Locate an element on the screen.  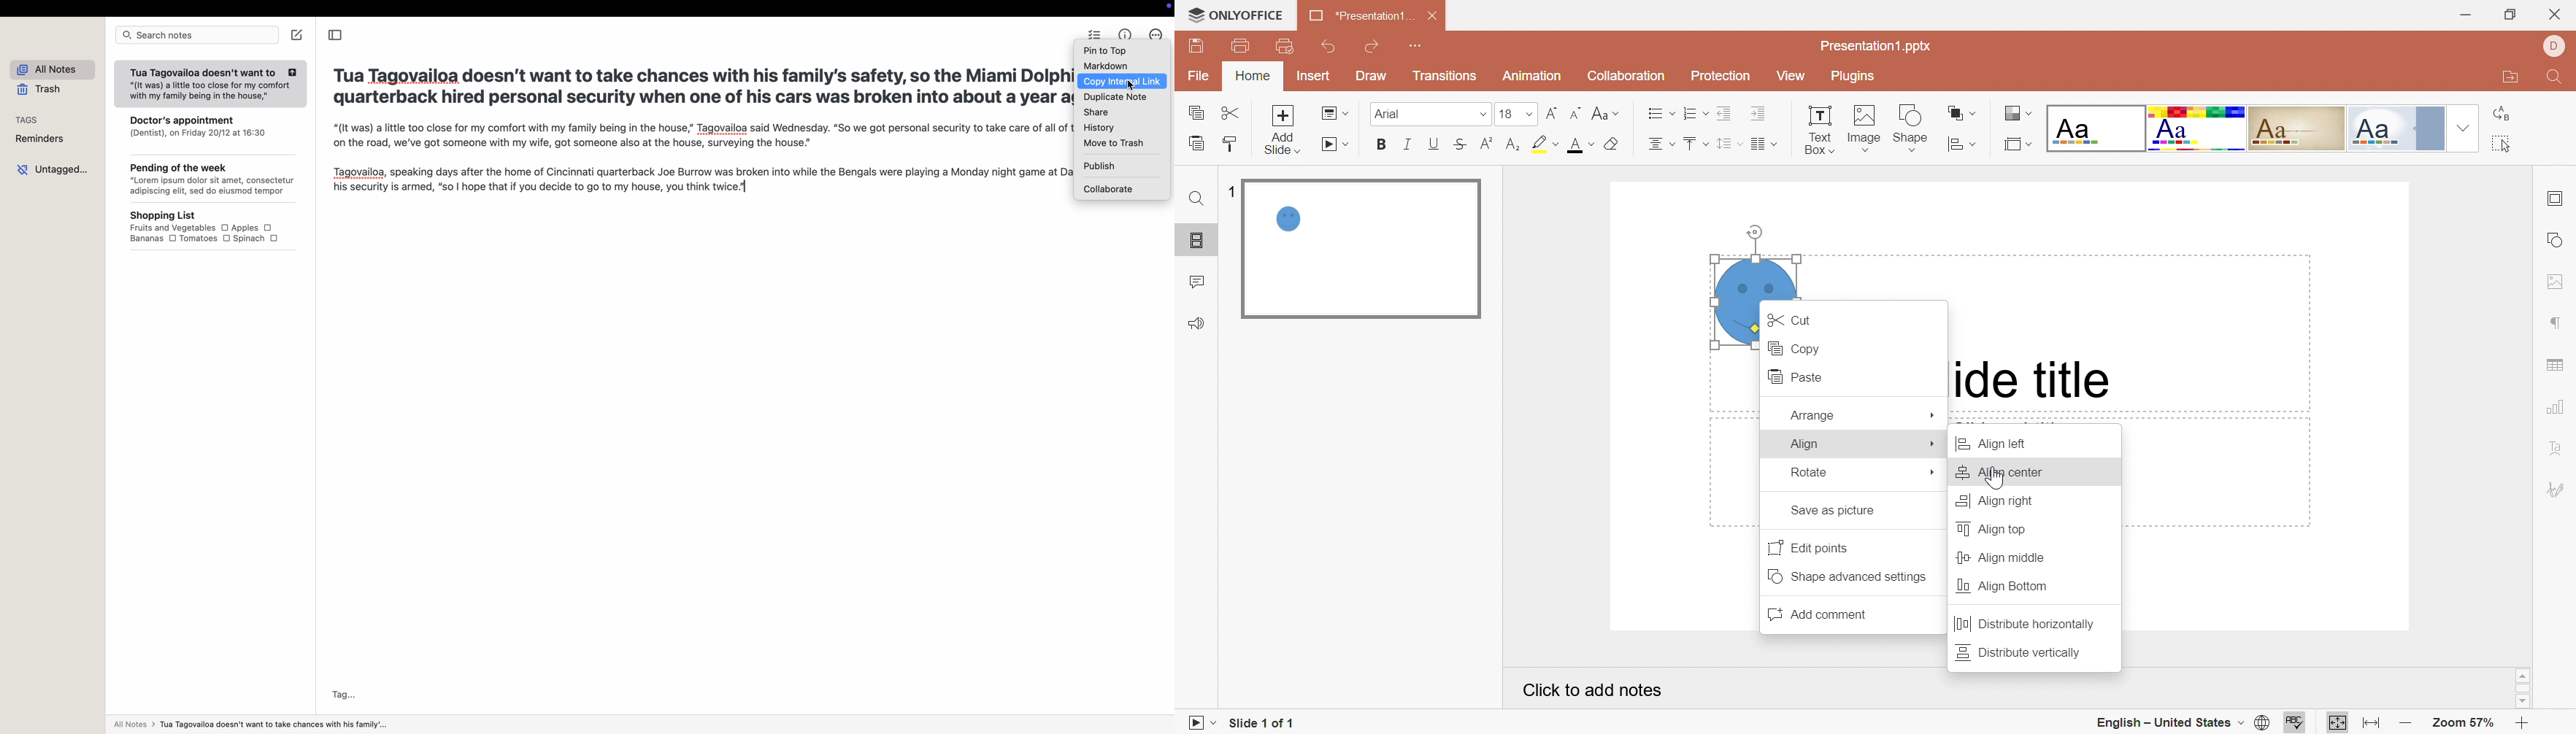
ONLYOFFICE is located at coordinates (1237, 15).